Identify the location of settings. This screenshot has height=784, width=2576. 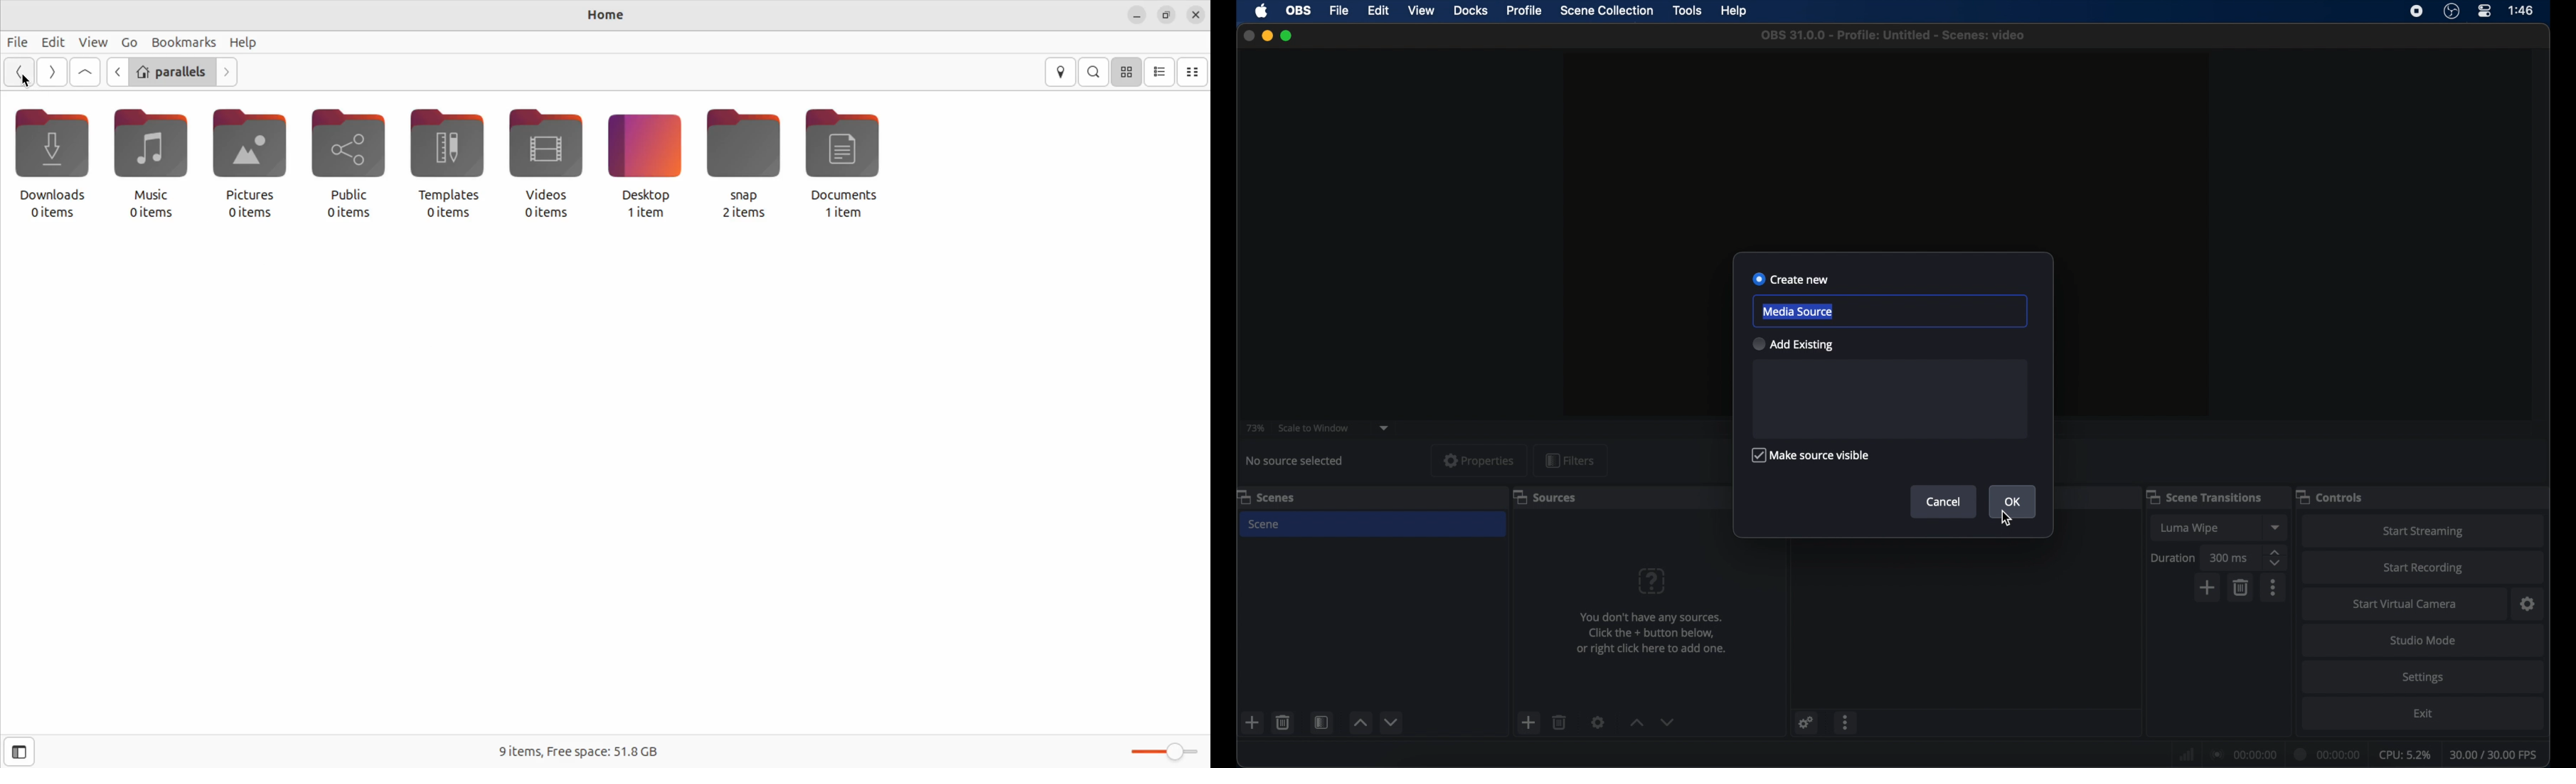
(1598, 722).